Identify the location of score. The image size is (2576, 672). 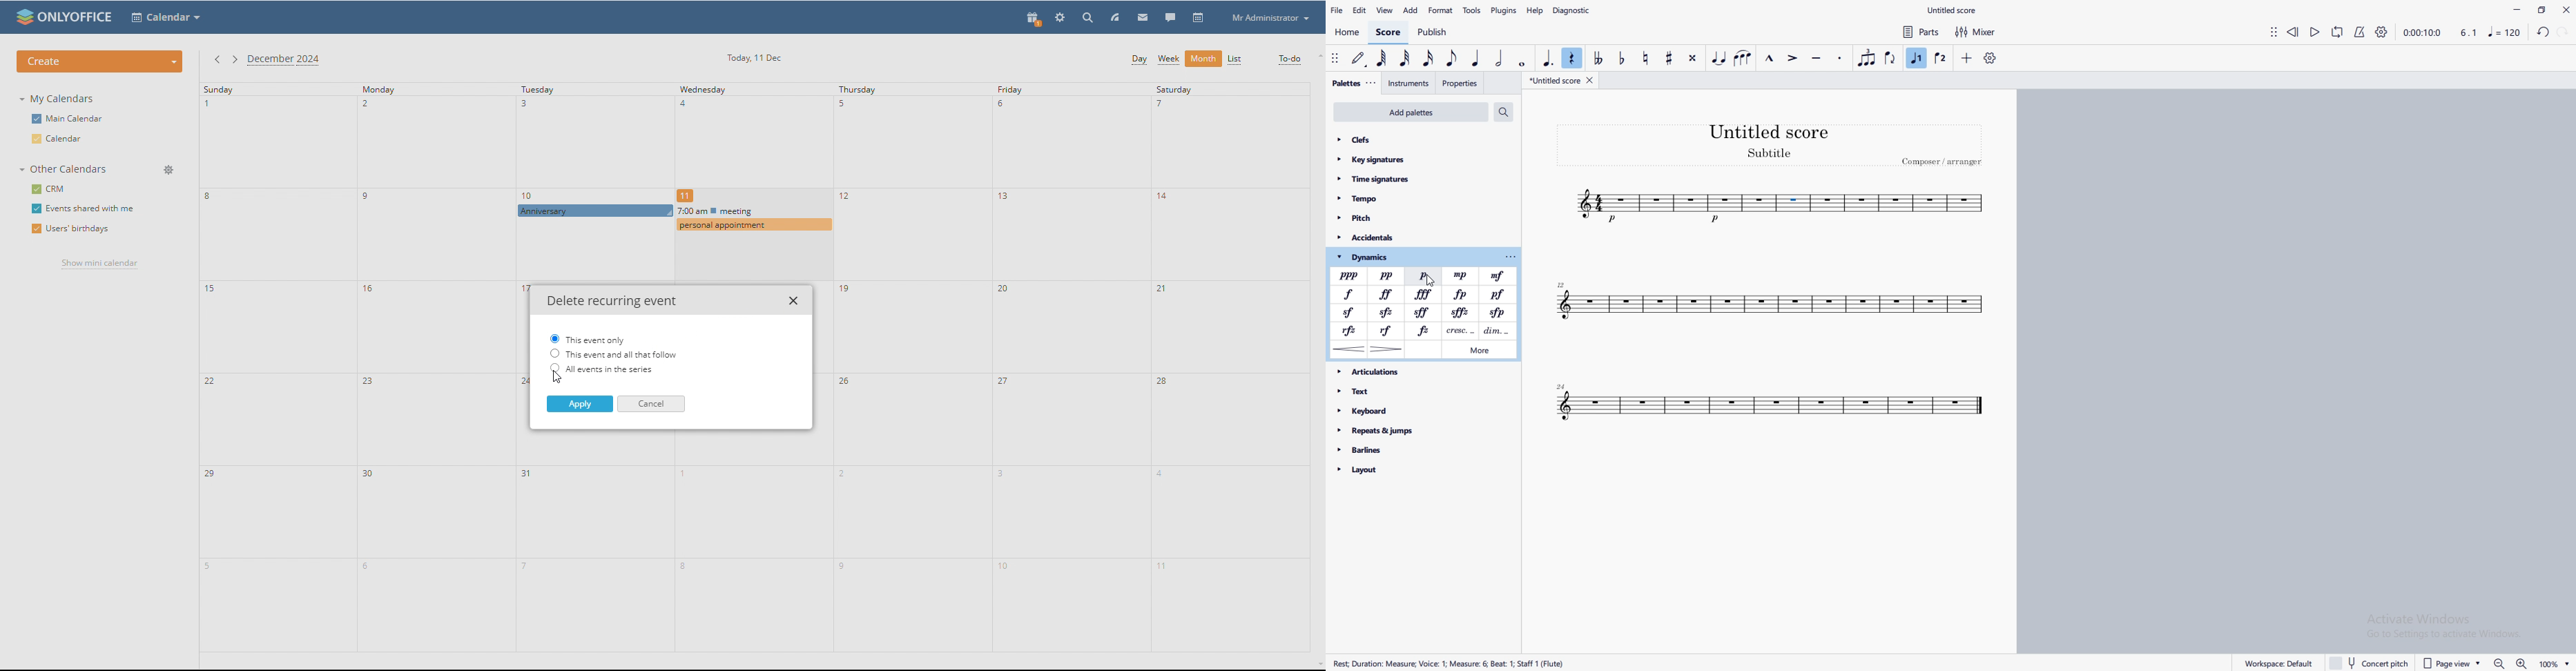
(1390, 33).